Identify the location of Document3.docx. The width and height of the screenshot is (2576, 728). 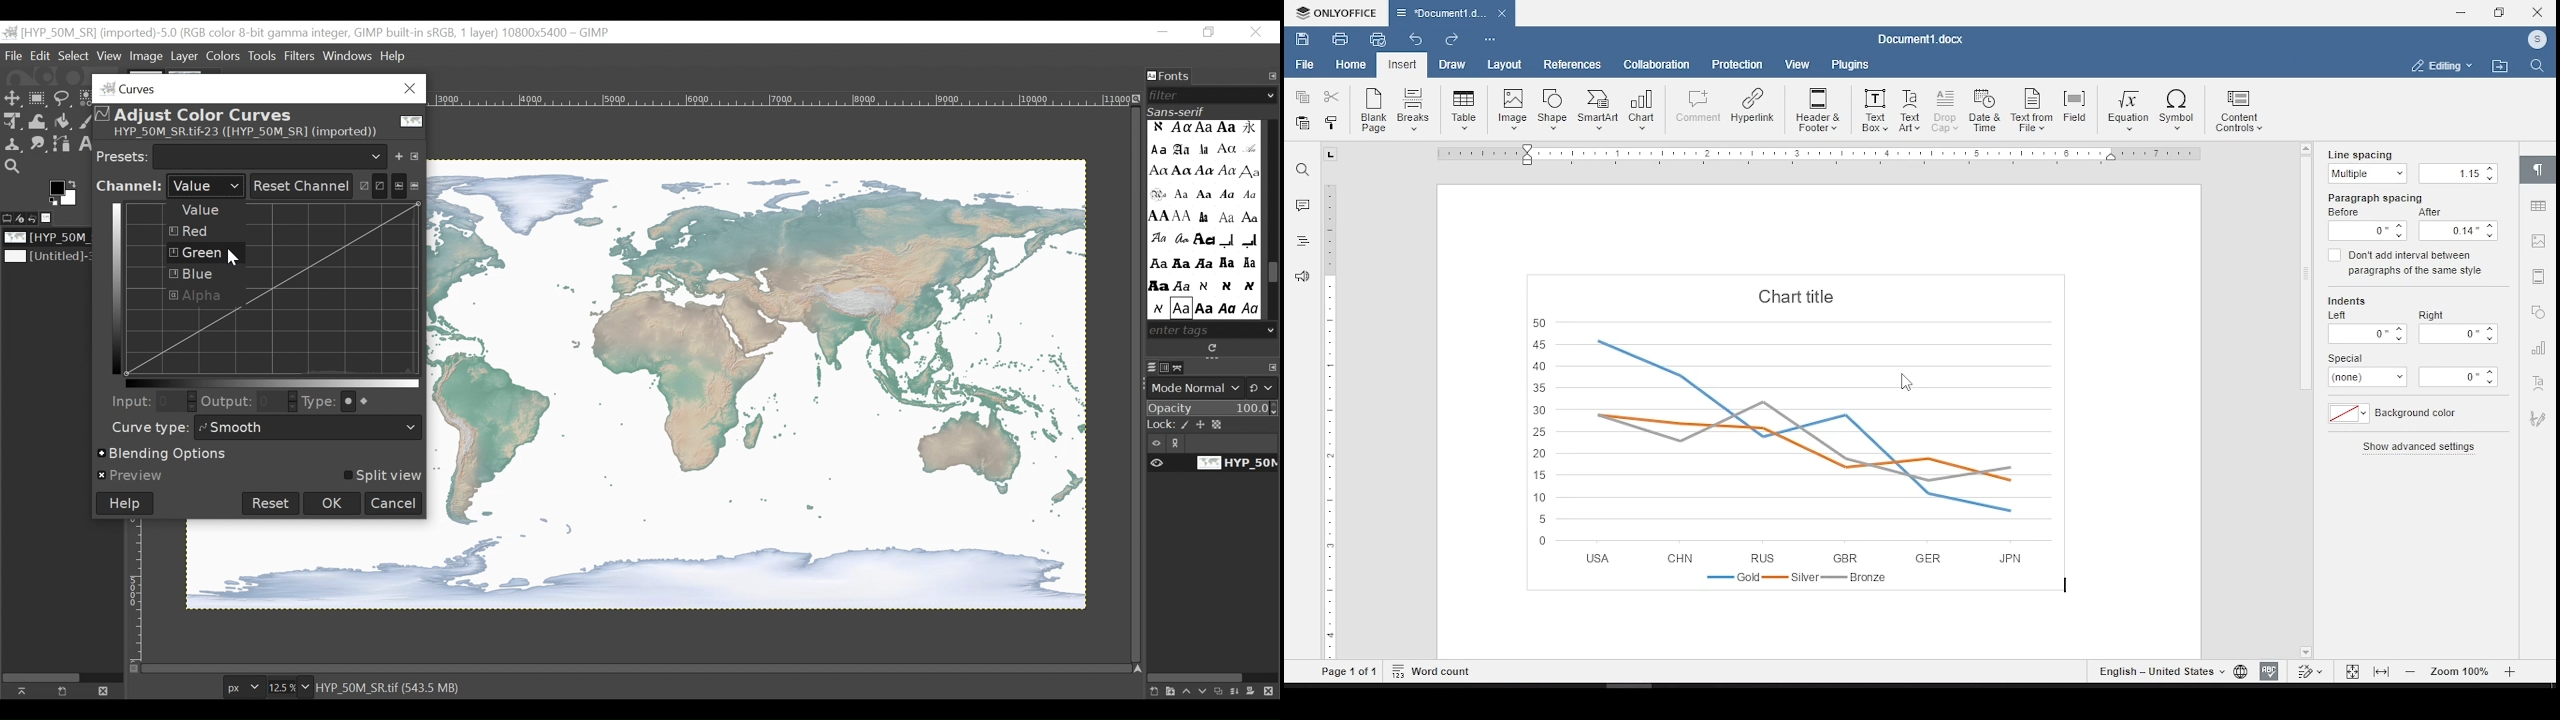
(1919, 40).